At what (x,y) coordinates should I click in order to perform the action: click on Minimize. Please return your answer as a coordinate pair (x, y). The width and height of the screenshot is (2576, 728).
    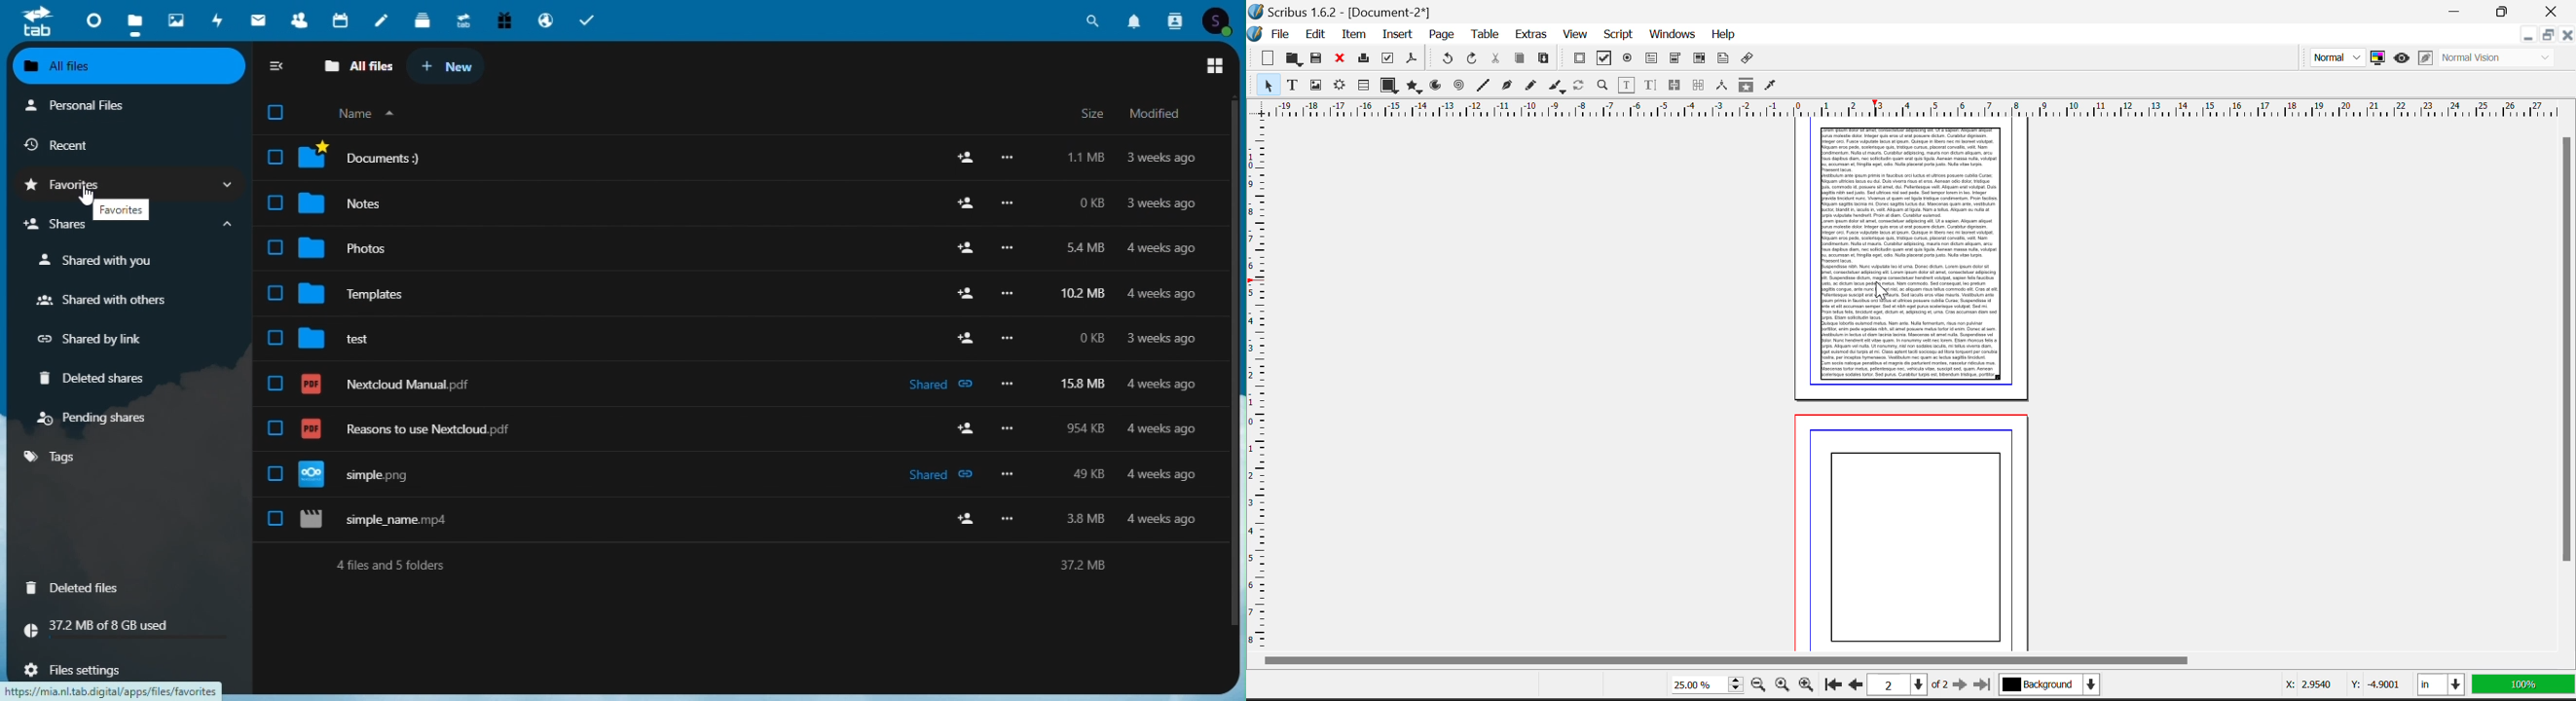
    Looking at the image, I should click on (2546, 37).